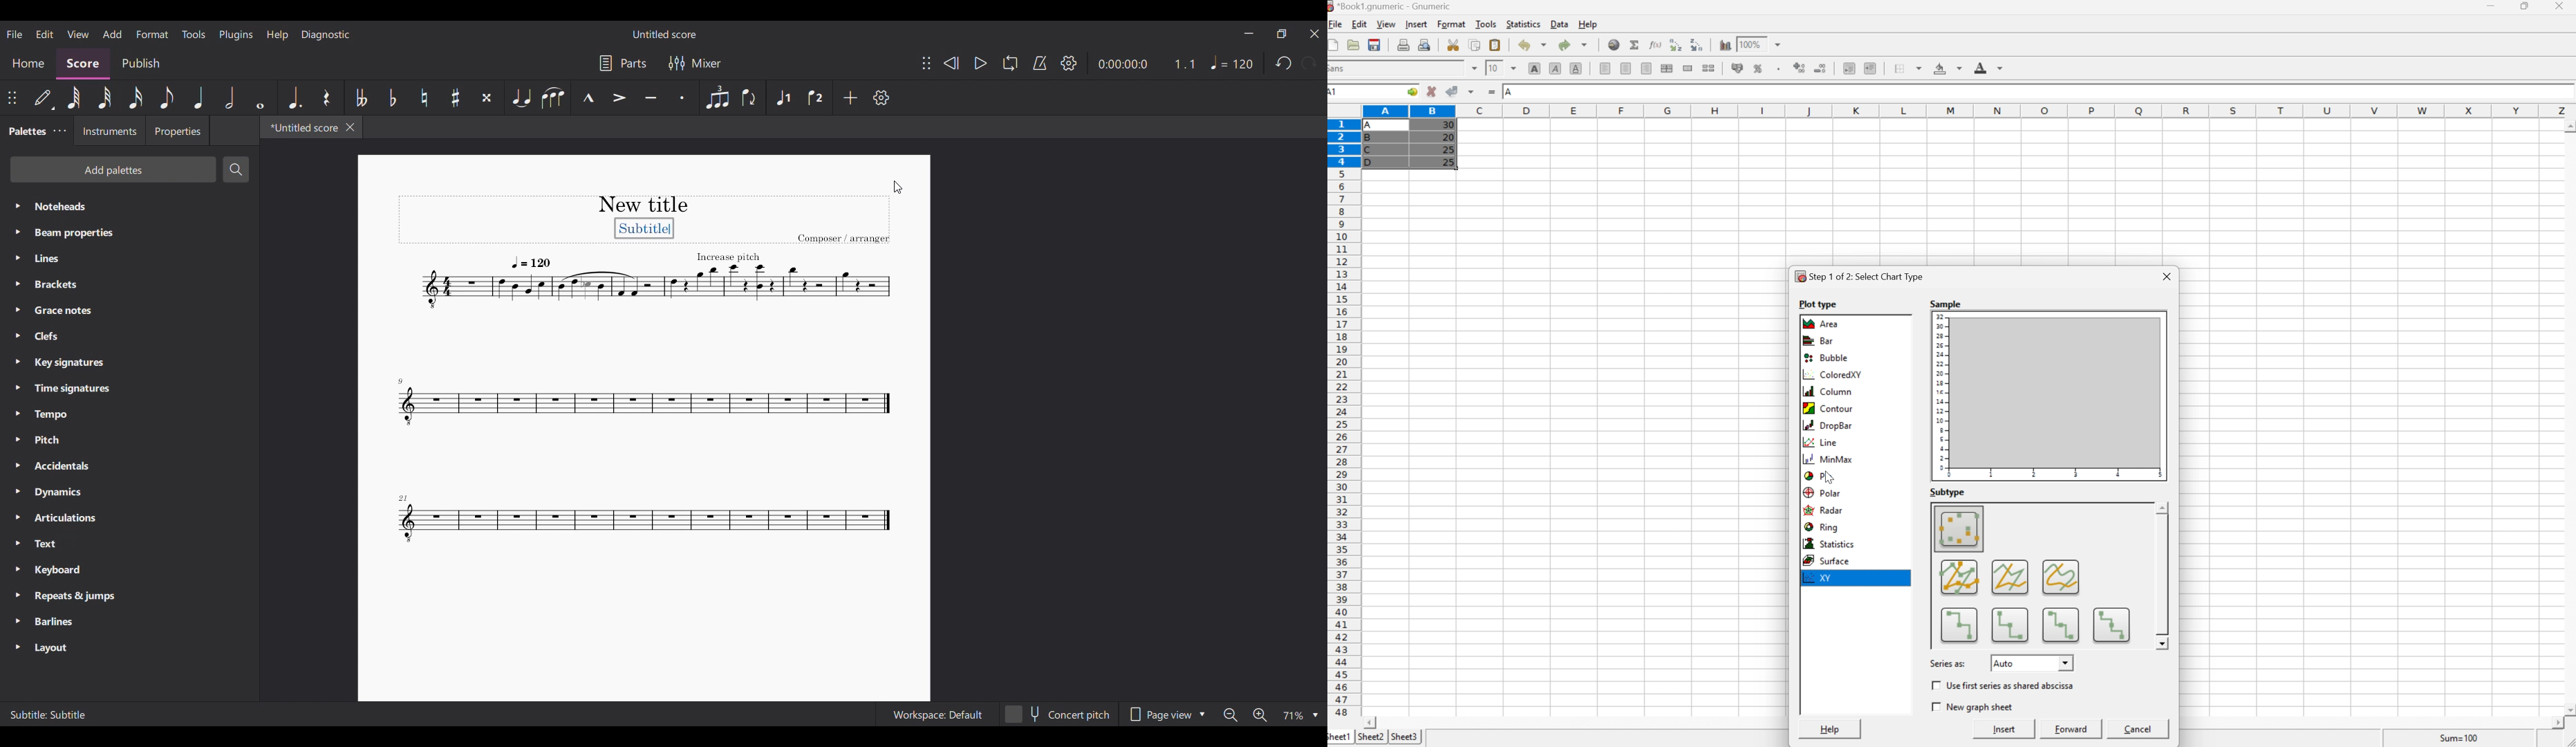 The image size is (2576, 756). What do you see at coordinates (553, 98) in the screenshot?
I see `Slur` at bounding box center [553, 98].